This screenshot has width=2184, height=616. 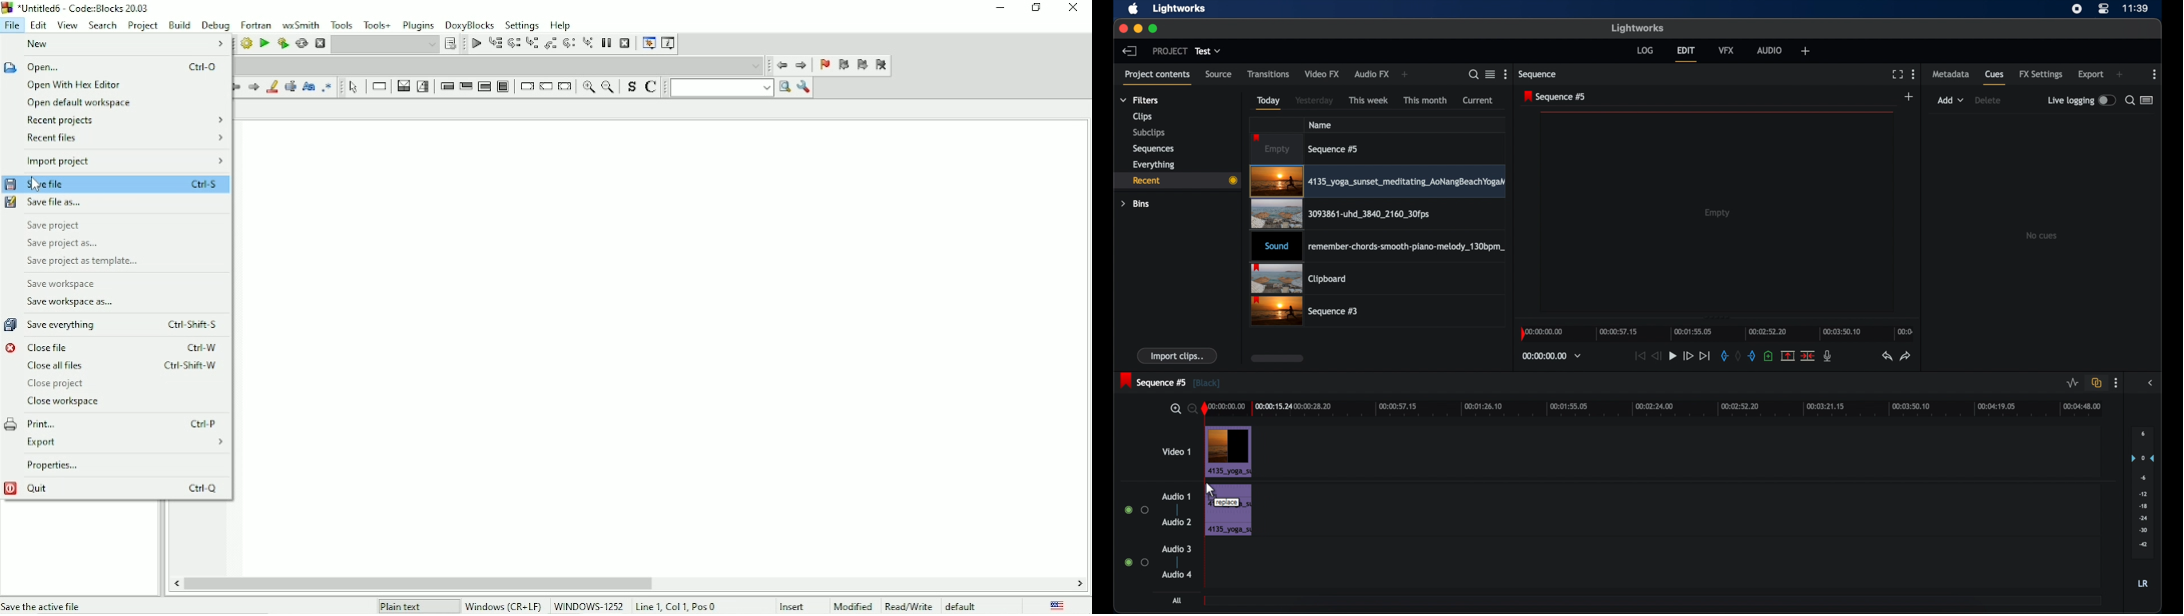 I want to click on Debug/Continue, so click(x=476, y=44).